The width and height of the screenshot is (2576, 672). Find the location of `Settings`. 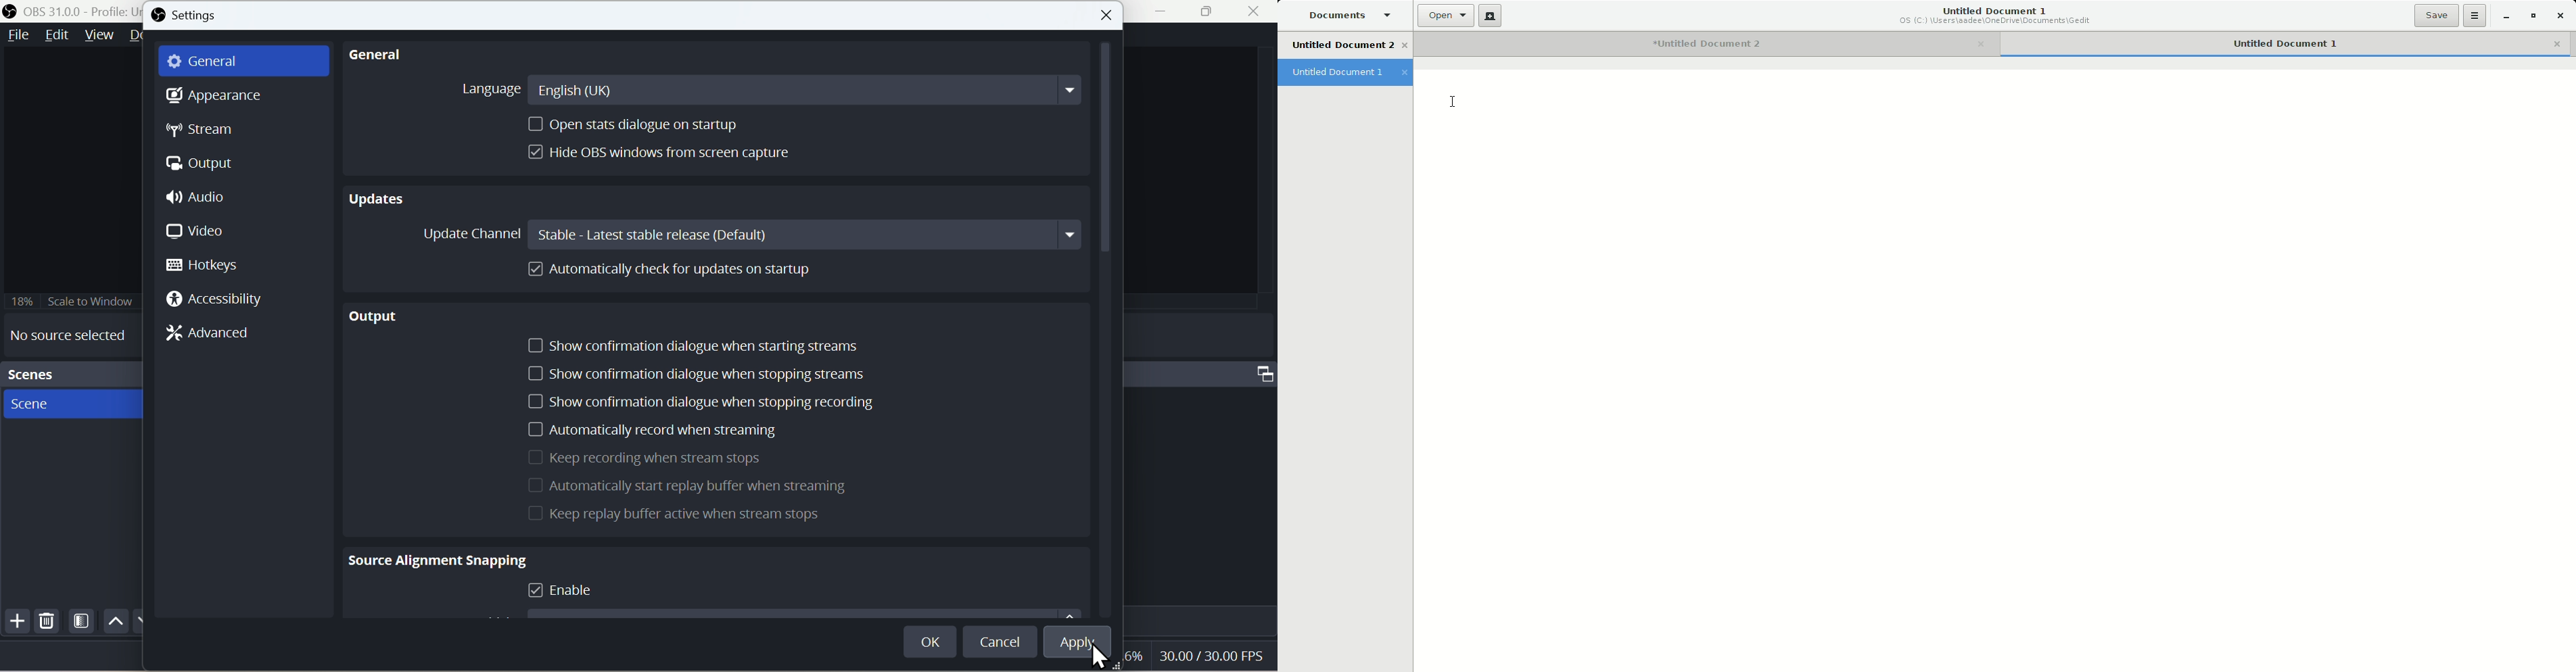

Settings is located at coordinates (184, 17).